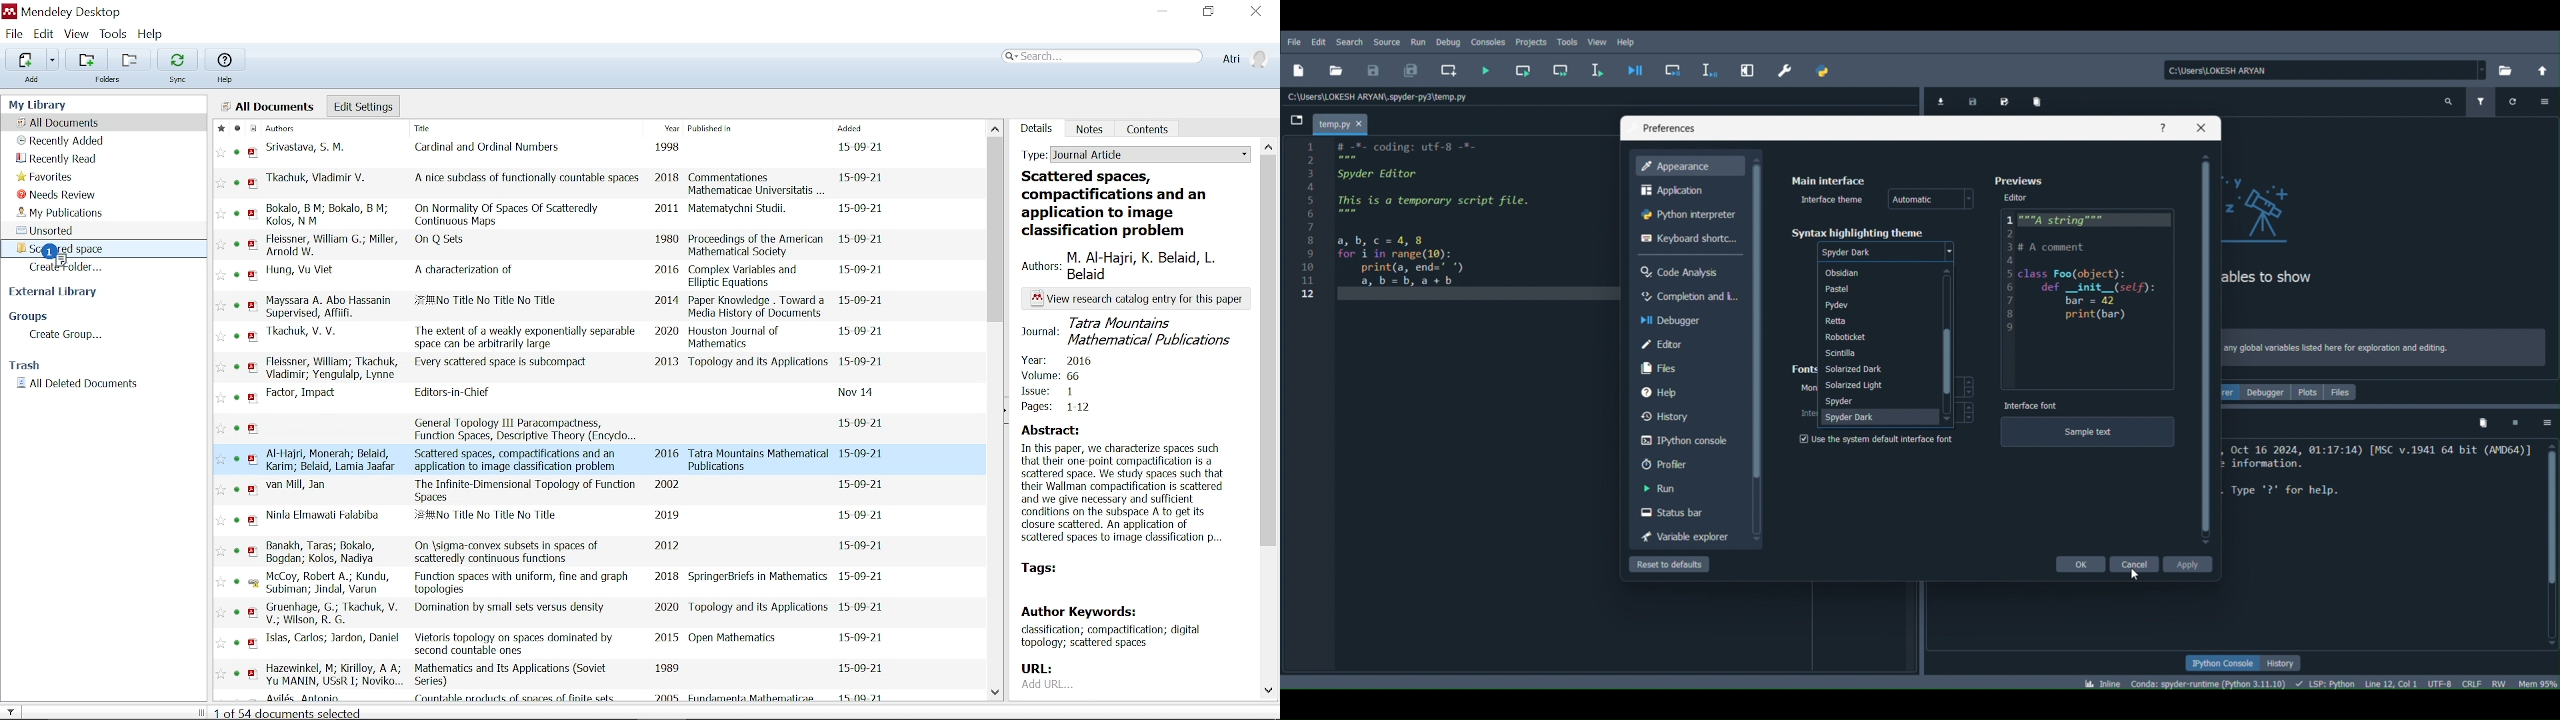  What do you see at coordinates (40, 104) in the screenshot?
I see `my library` at bounding box center [40, 104].